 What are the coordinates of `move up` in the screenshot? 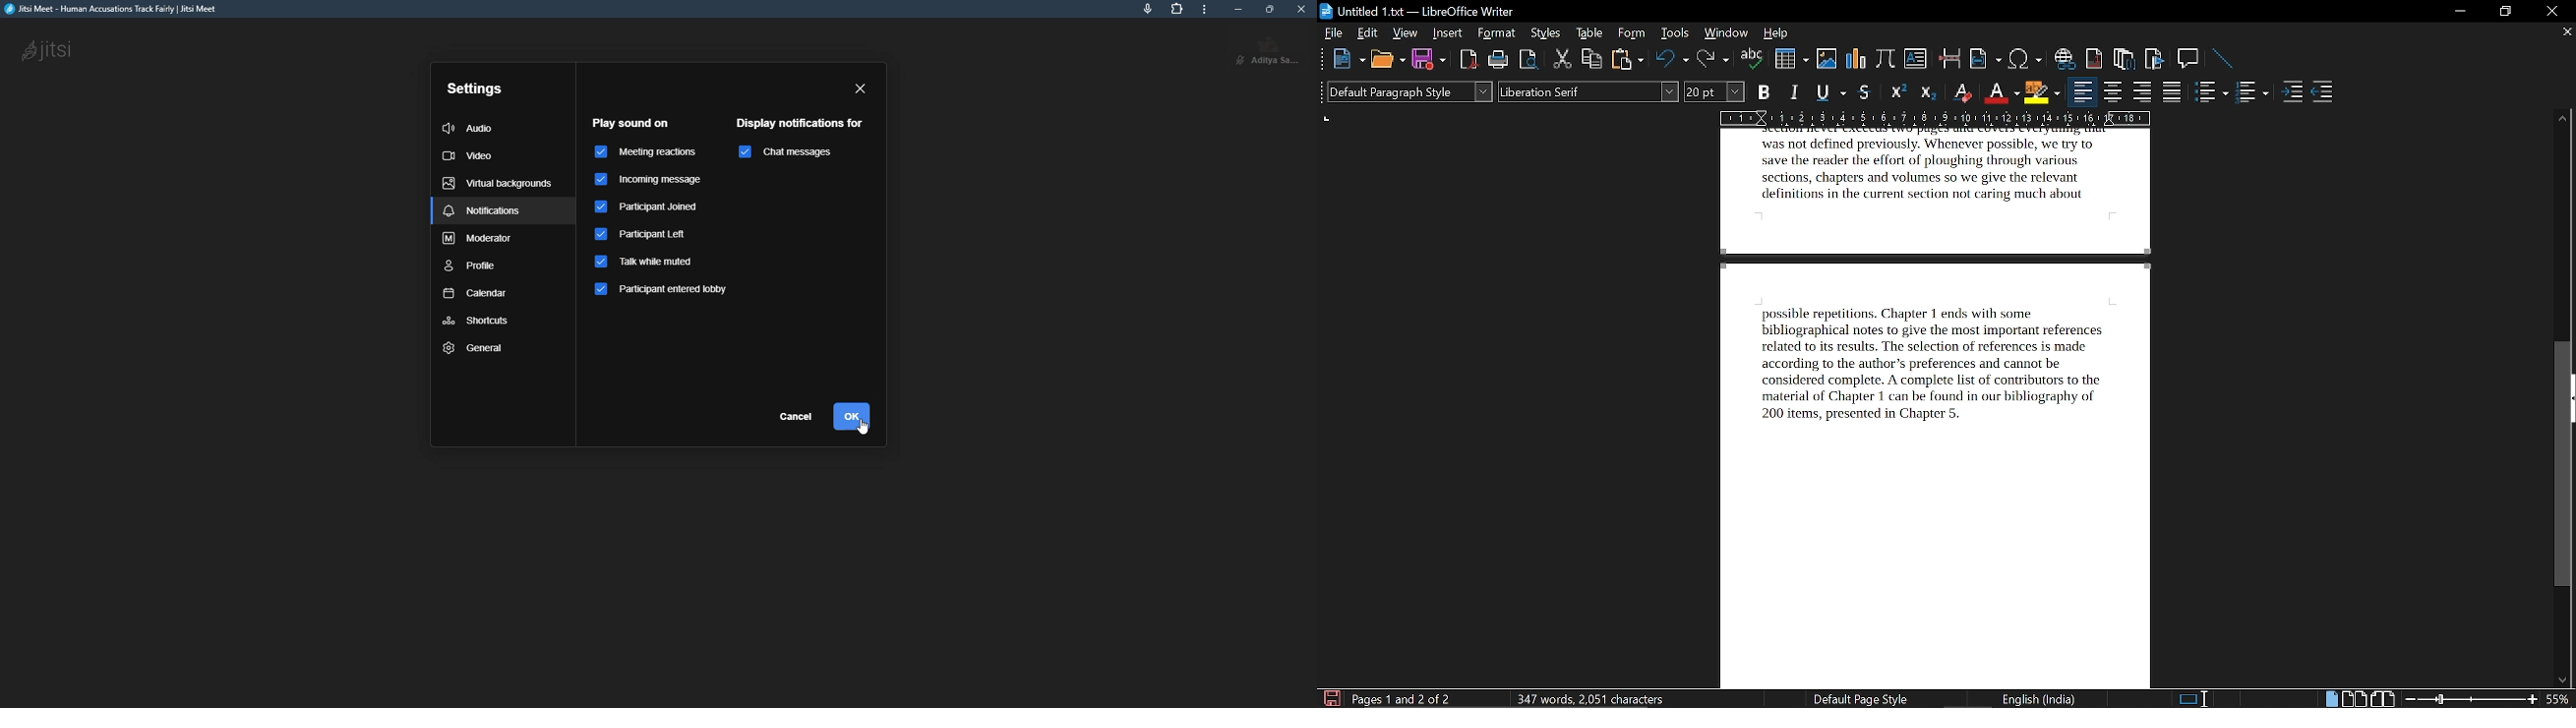 It's located at (2564, 115).